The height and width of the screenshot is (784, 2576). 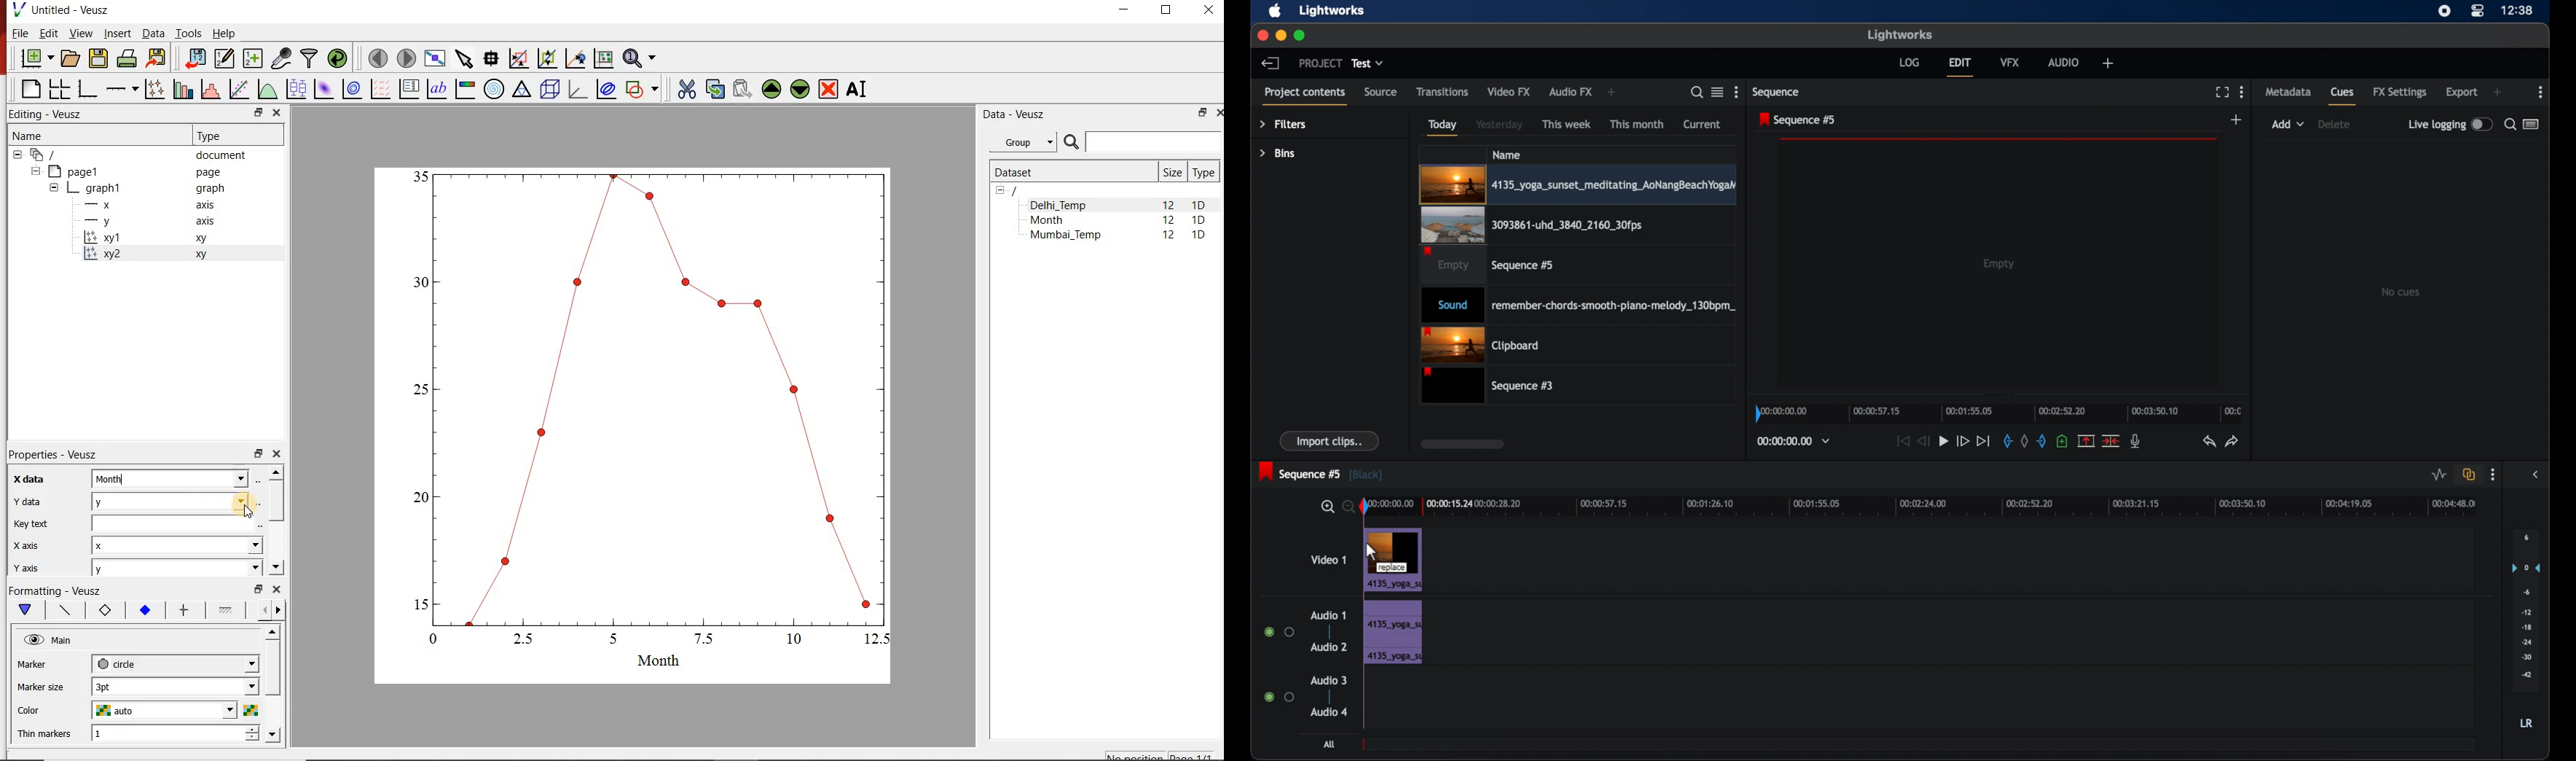 I want to click on SEARCH DATASETS, so click(x=1142, y=143).